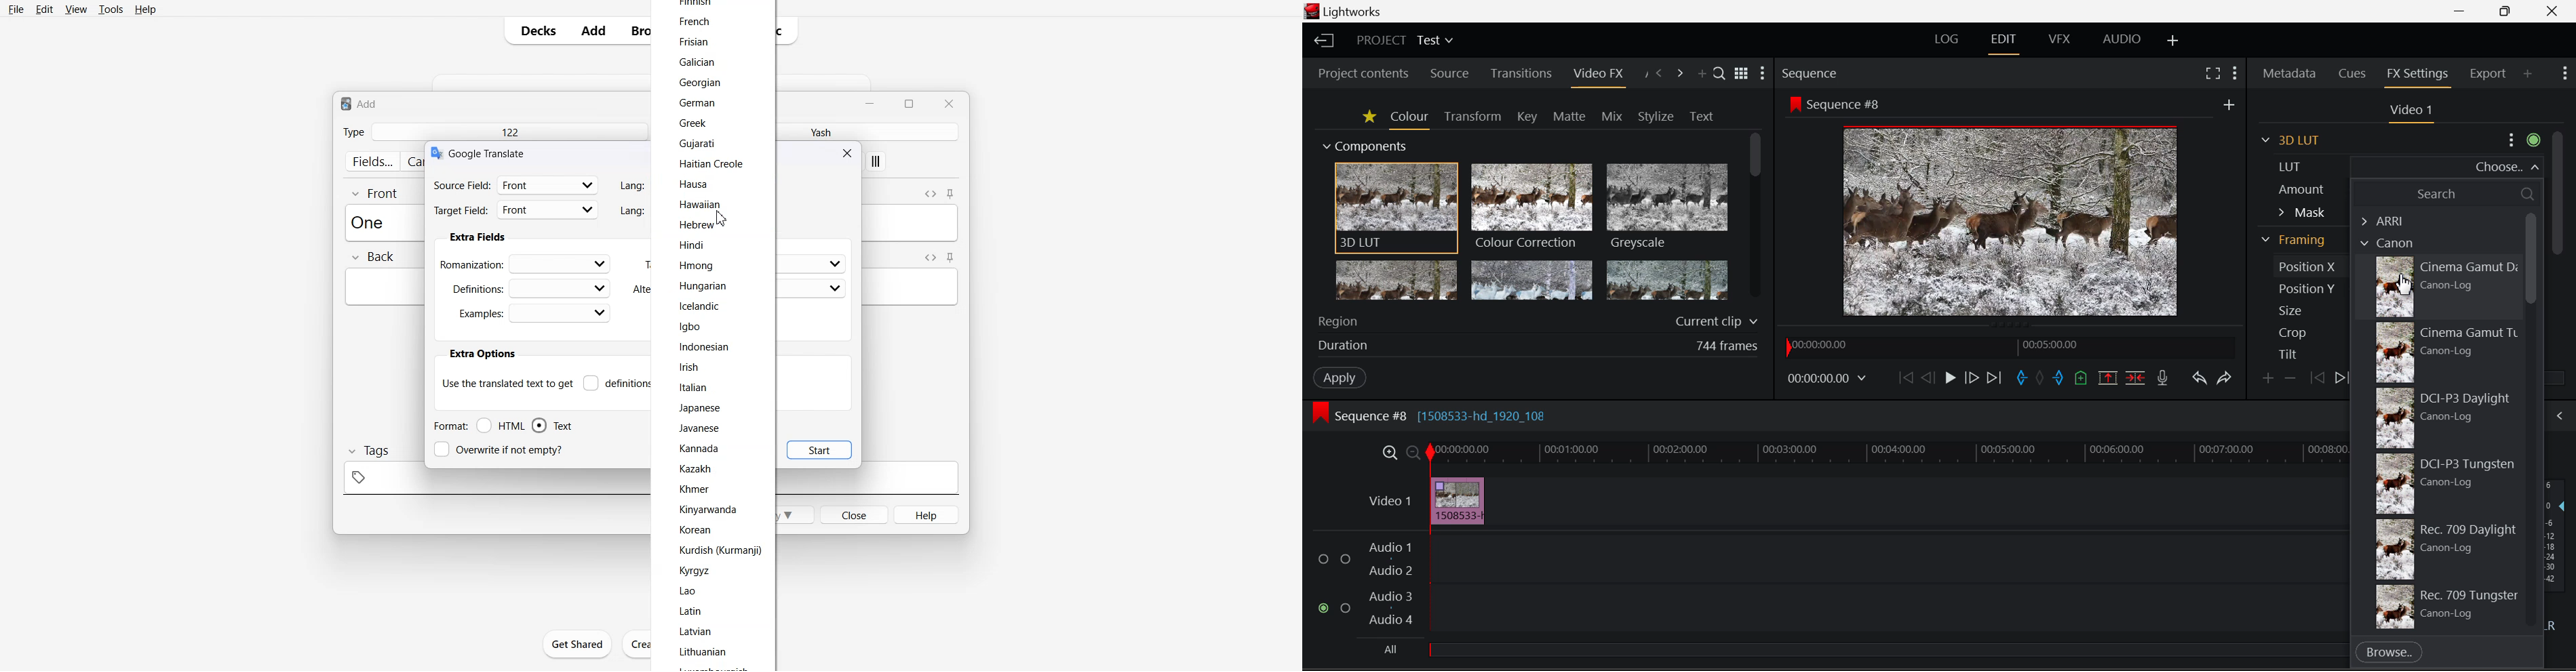  What do you see at coordinates (1532, 281) in the screenshot?
I see `Mosaic` at bounding box center [1532, 281].